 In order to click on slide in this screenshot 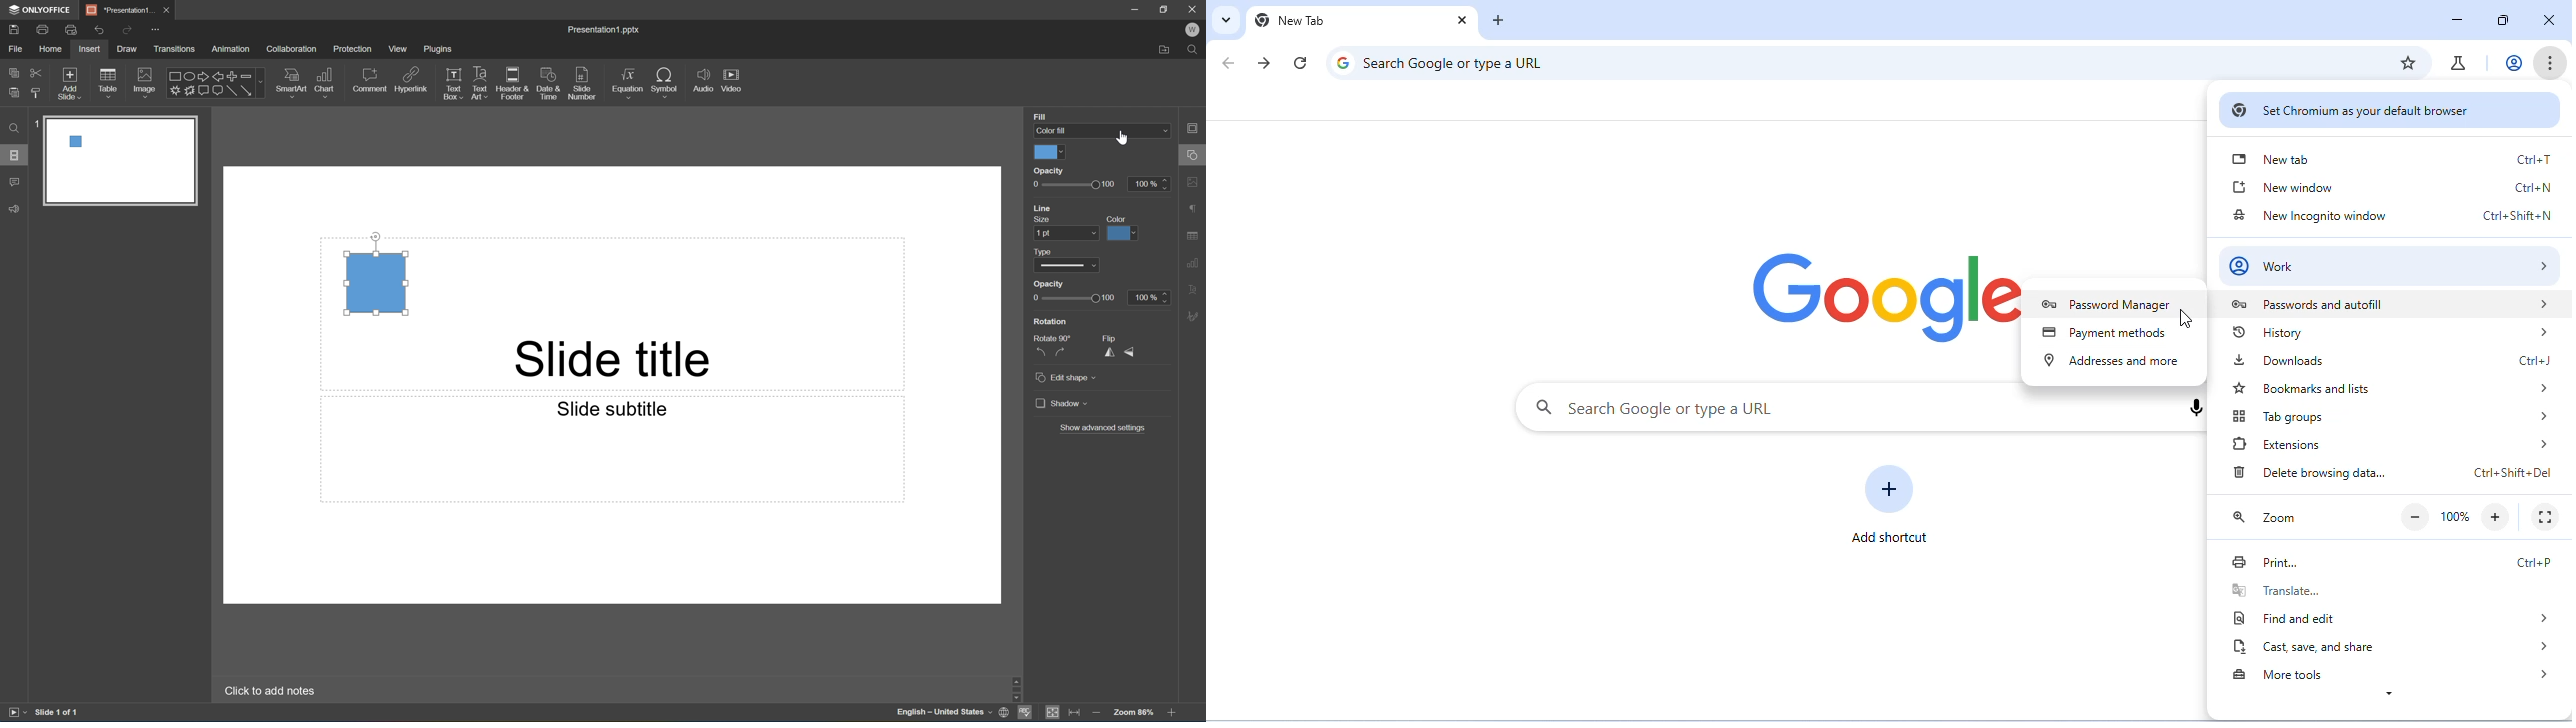, I will do `click(121, 162)`.